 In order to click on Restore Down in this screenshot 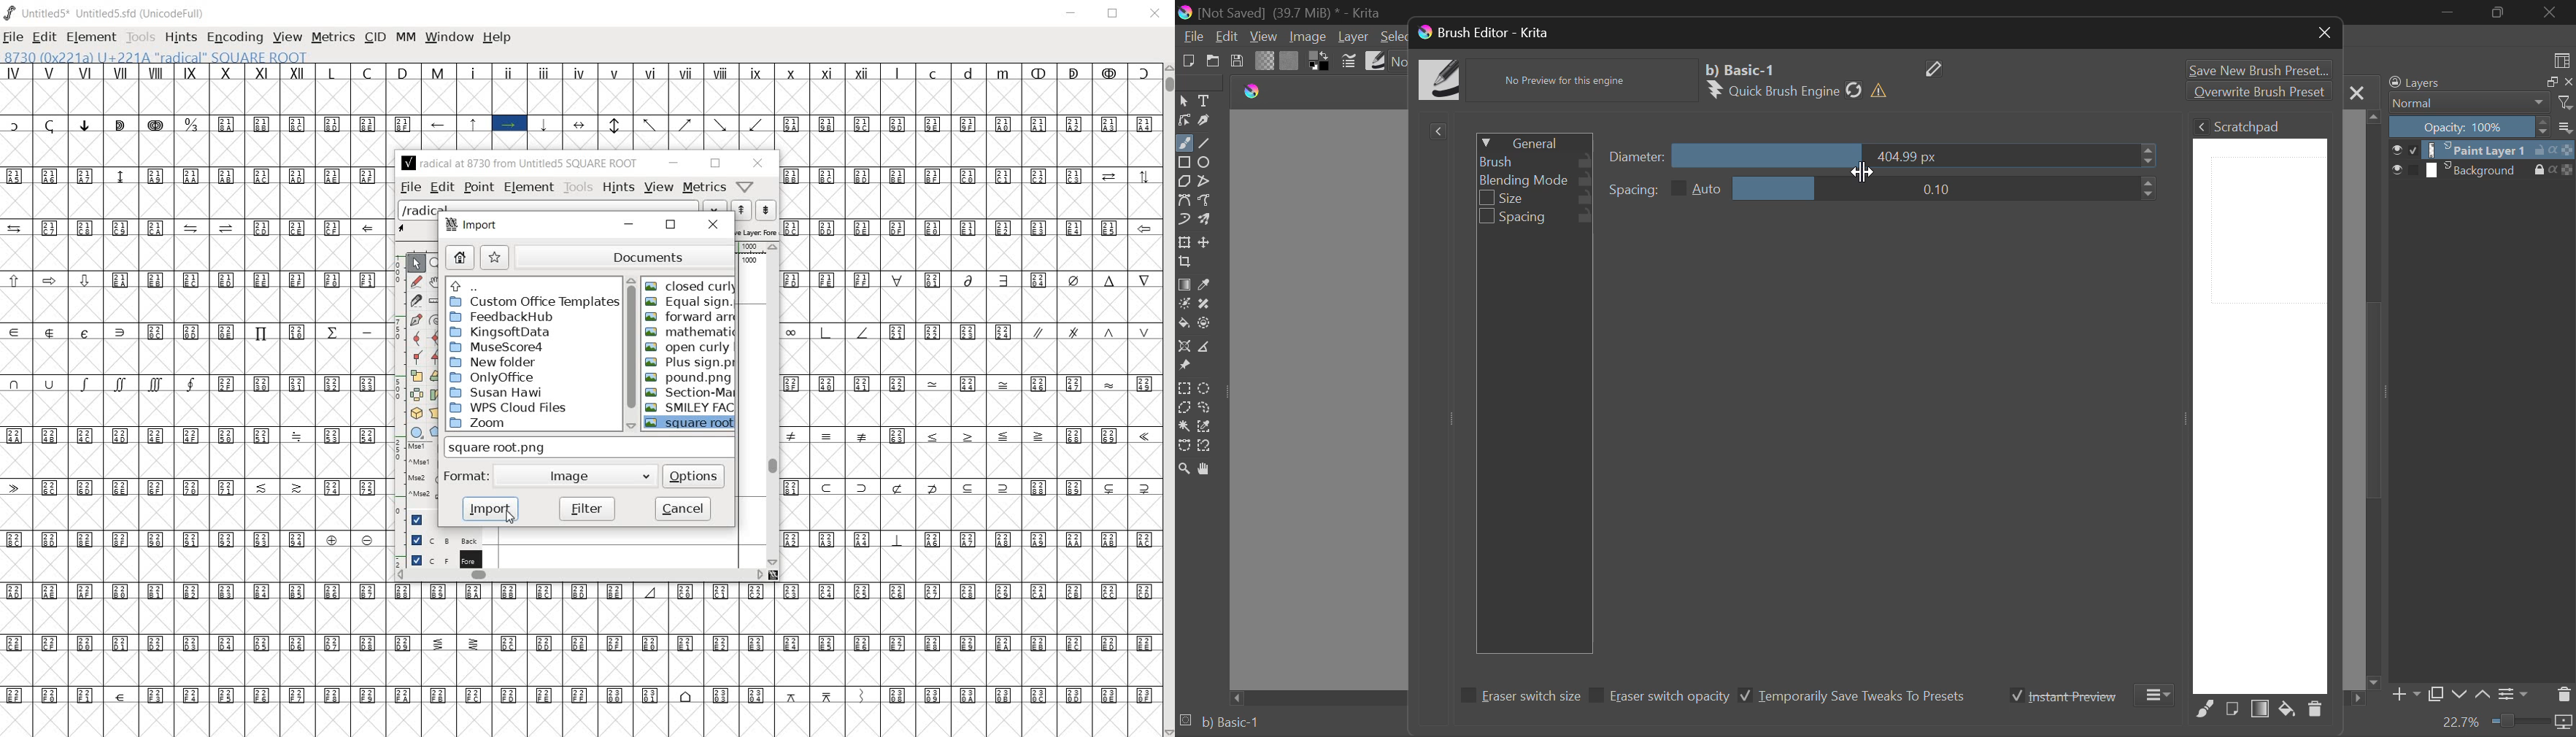, I will do `click(2448, 14)`.